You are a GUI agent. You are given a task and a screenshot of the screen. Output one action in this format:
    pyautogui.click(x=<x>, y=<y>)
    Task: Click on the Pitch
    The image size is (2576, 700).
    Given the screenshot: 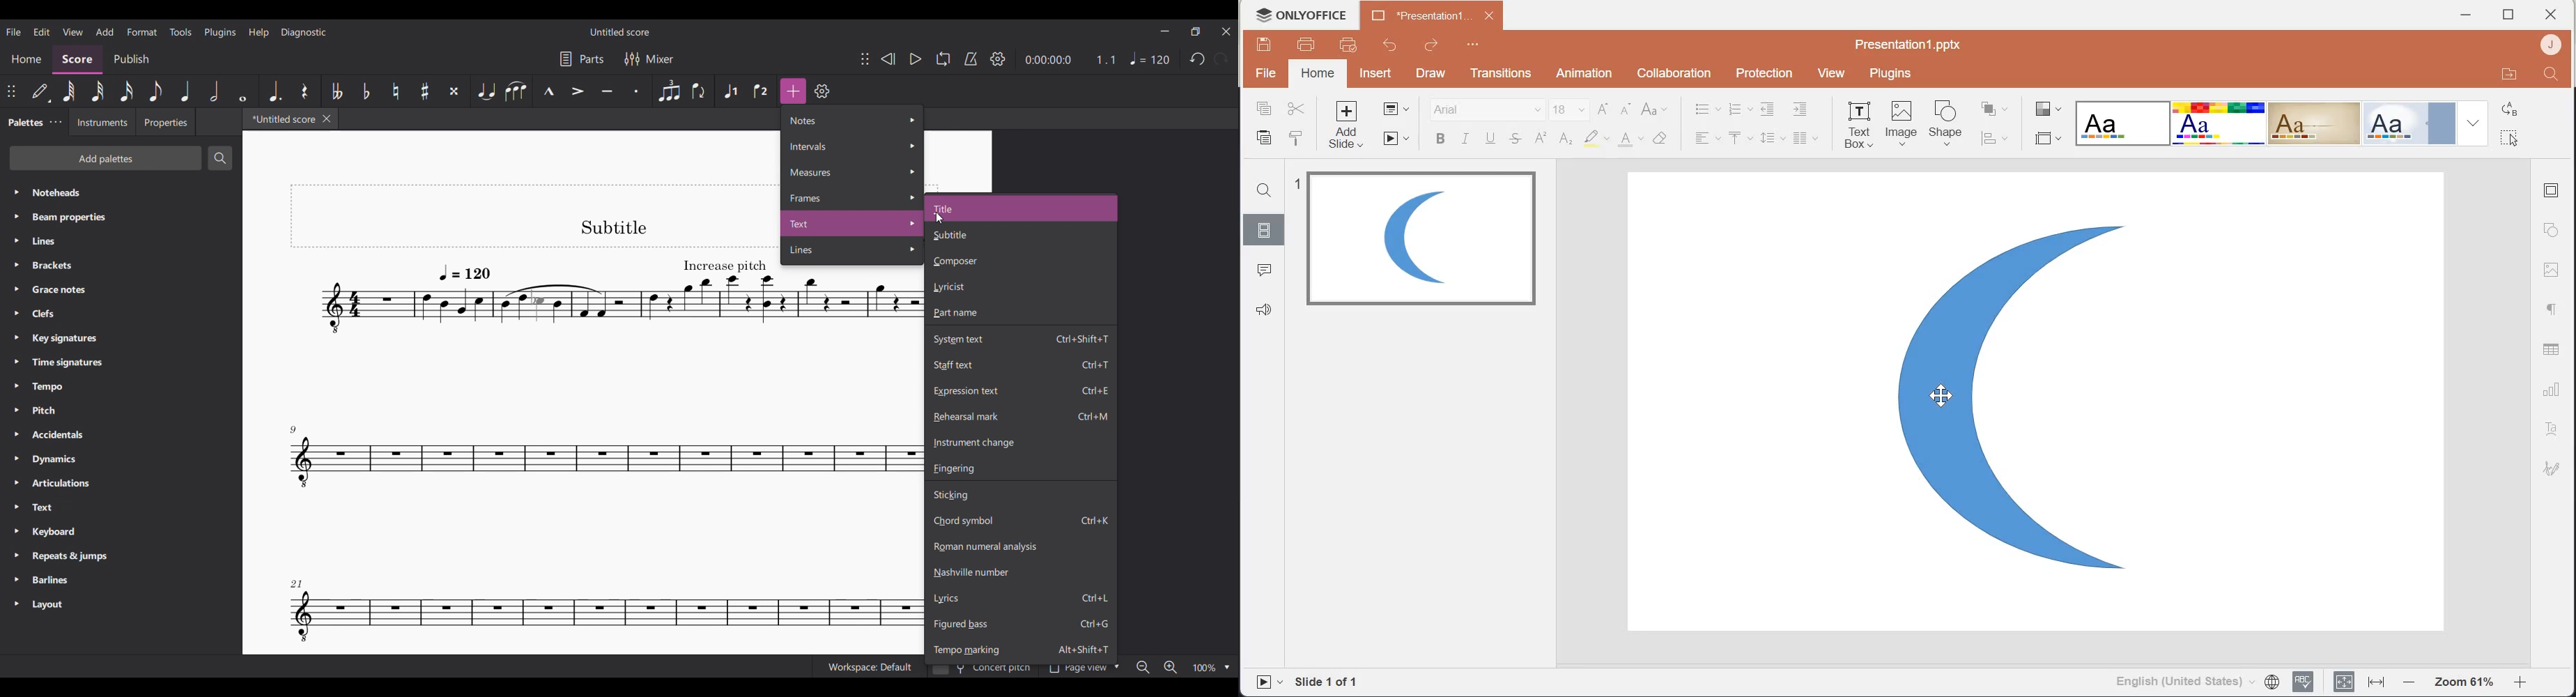 What is the action you would take?
    pyautogui.click(x=121, y=410)
    